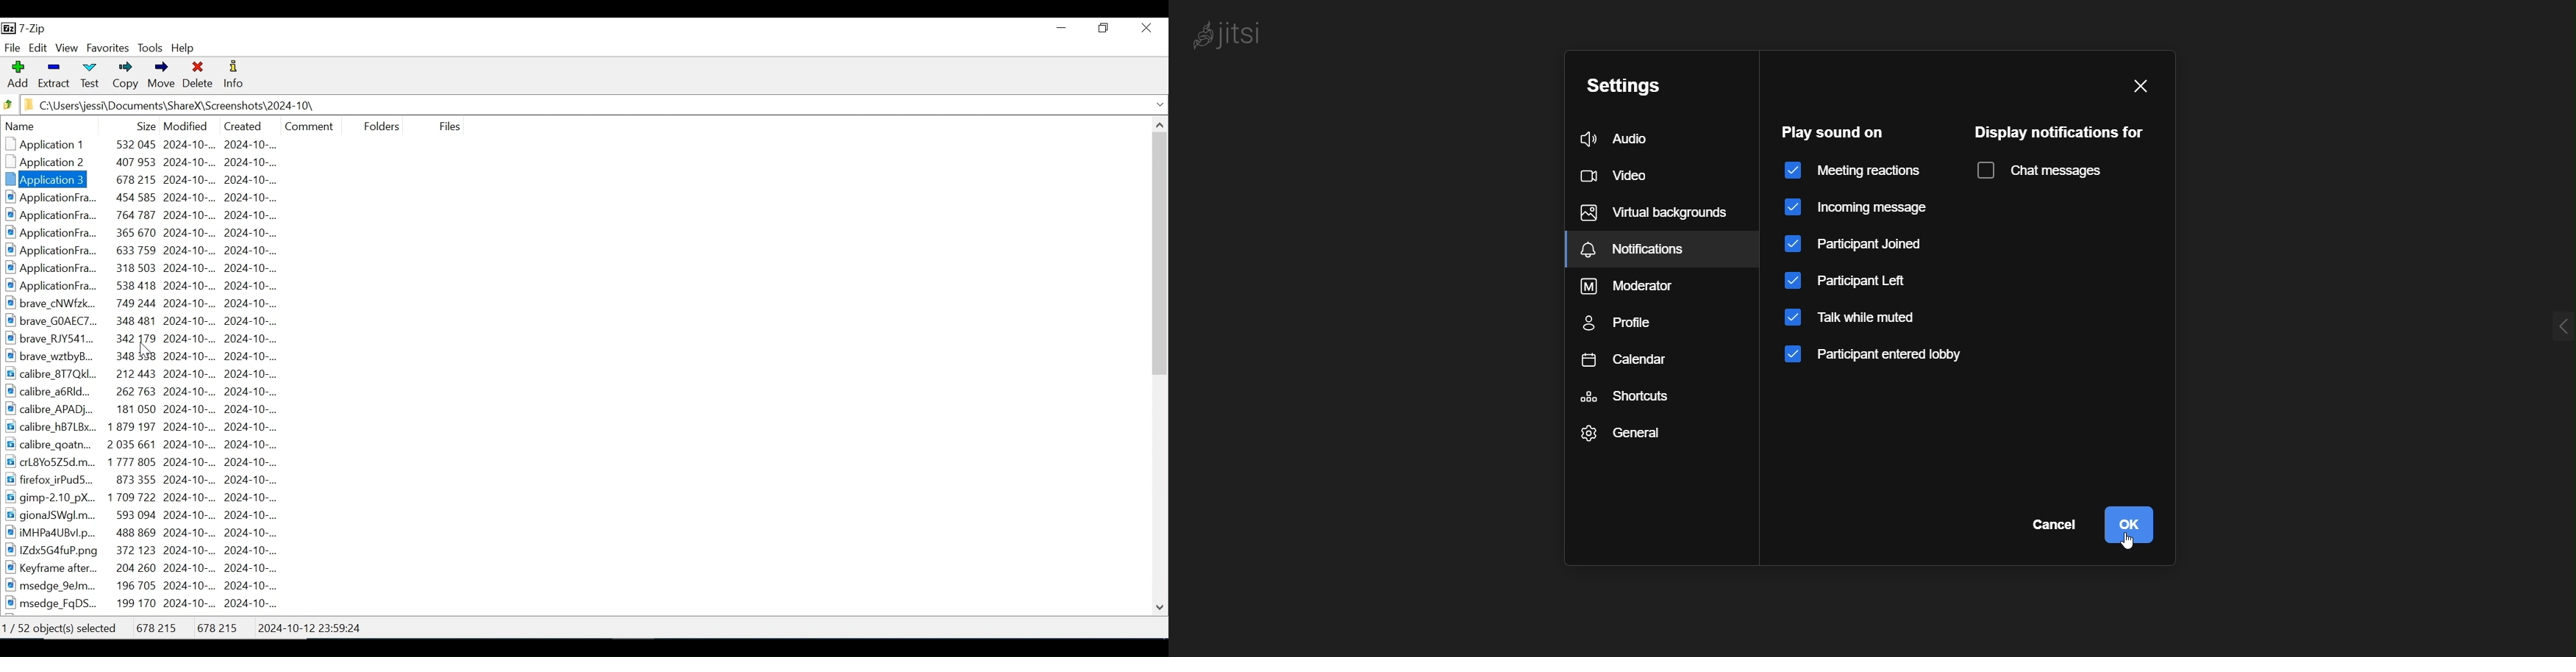 The width and height of the screenshot is (2576, 672). I want to click on msedge_FgDS... 199 170 2024-10-... 2024-10-..., so click(143, 604).